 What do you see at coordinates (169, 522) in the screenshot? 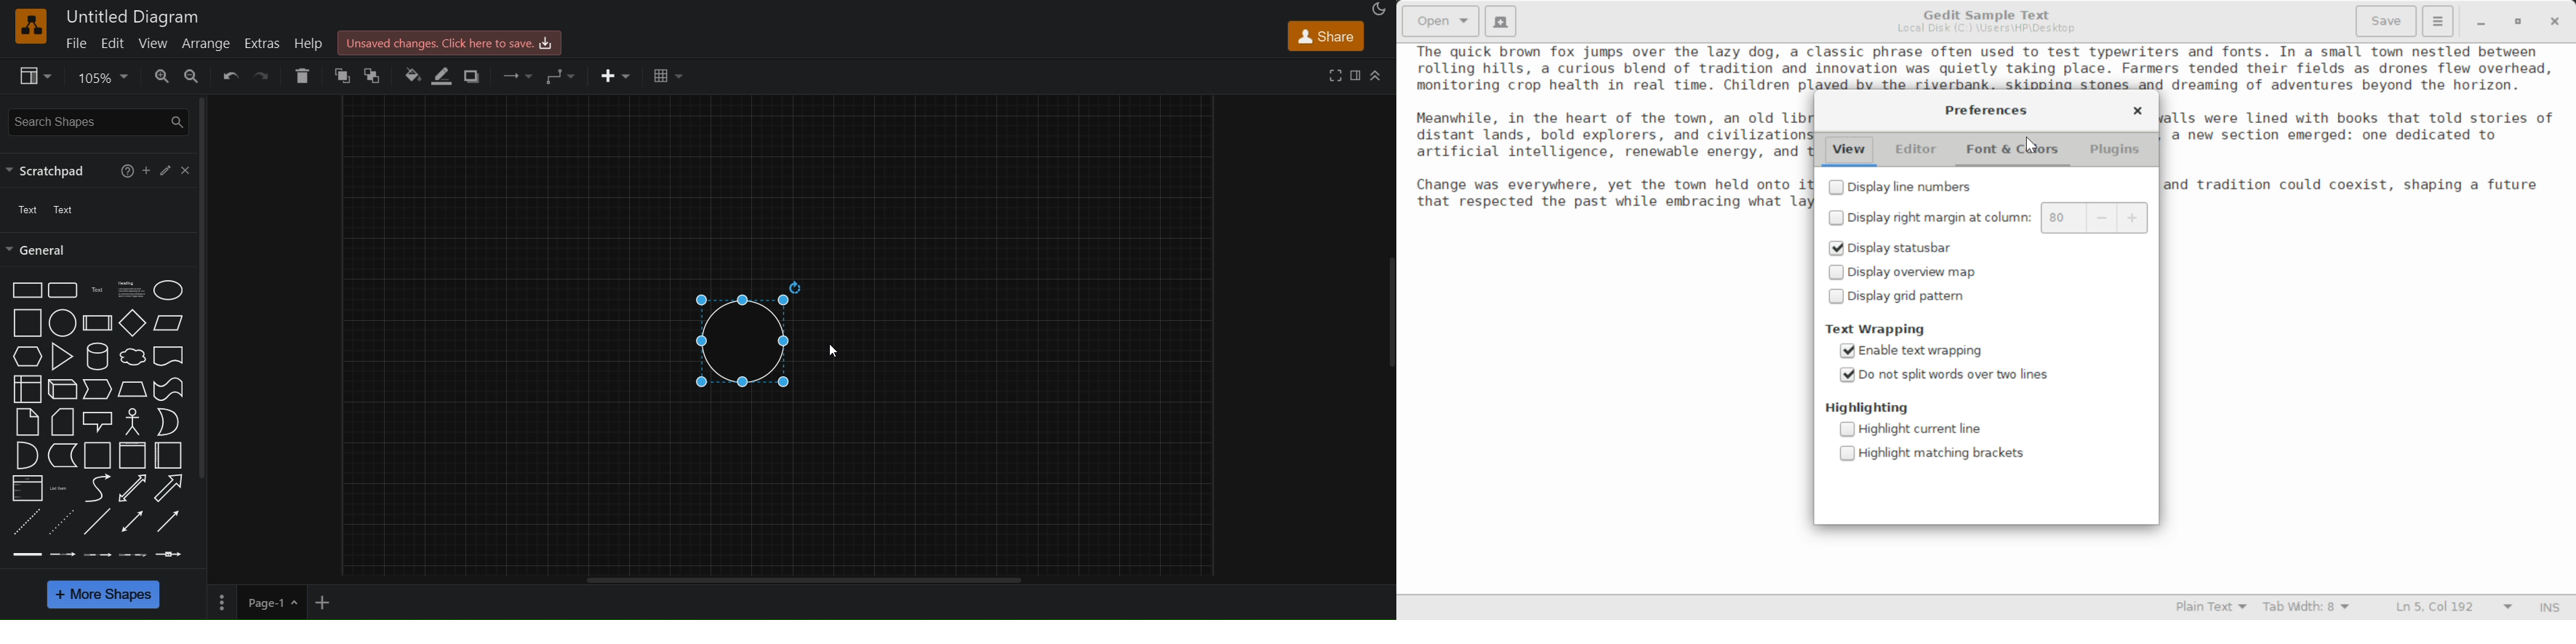
I see `directional connector` at bounding box center [169, 522].